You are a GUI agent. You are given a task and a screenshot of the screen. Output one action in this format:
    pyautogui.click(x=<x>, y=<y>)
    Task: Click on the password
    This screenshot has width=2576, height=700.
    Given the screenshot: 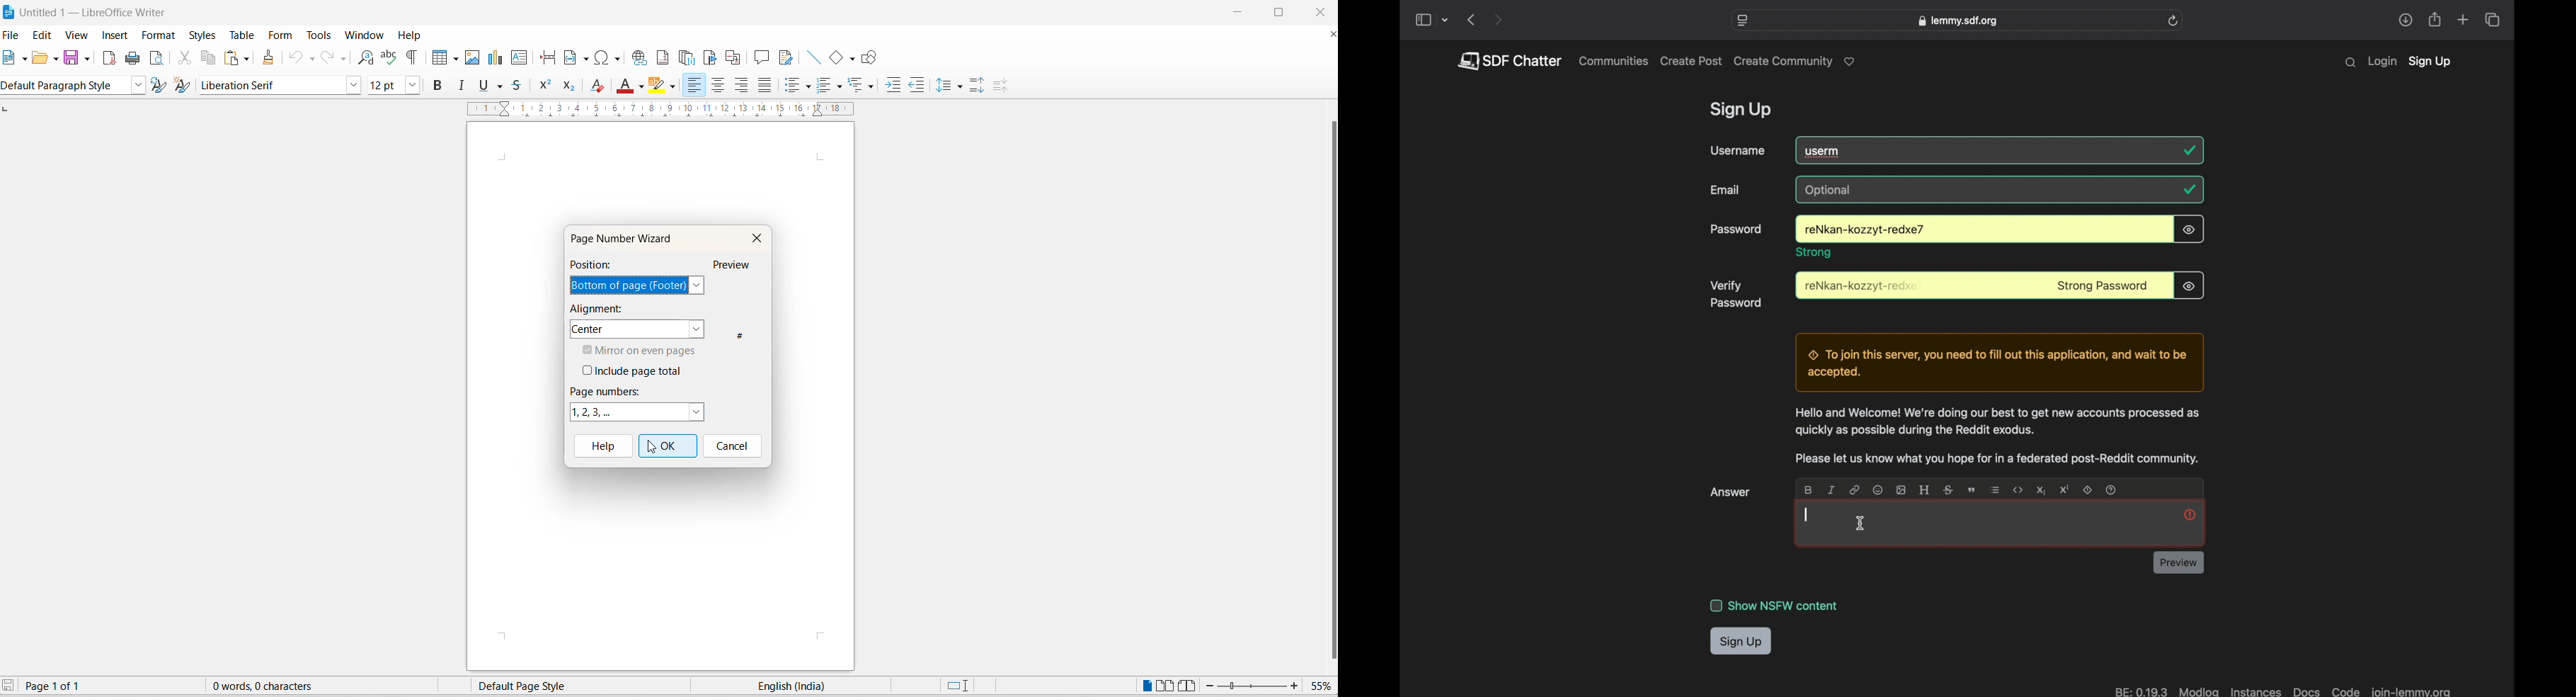 What is the action you would take?
    pyautogui.click(x=1863, y=230)
    